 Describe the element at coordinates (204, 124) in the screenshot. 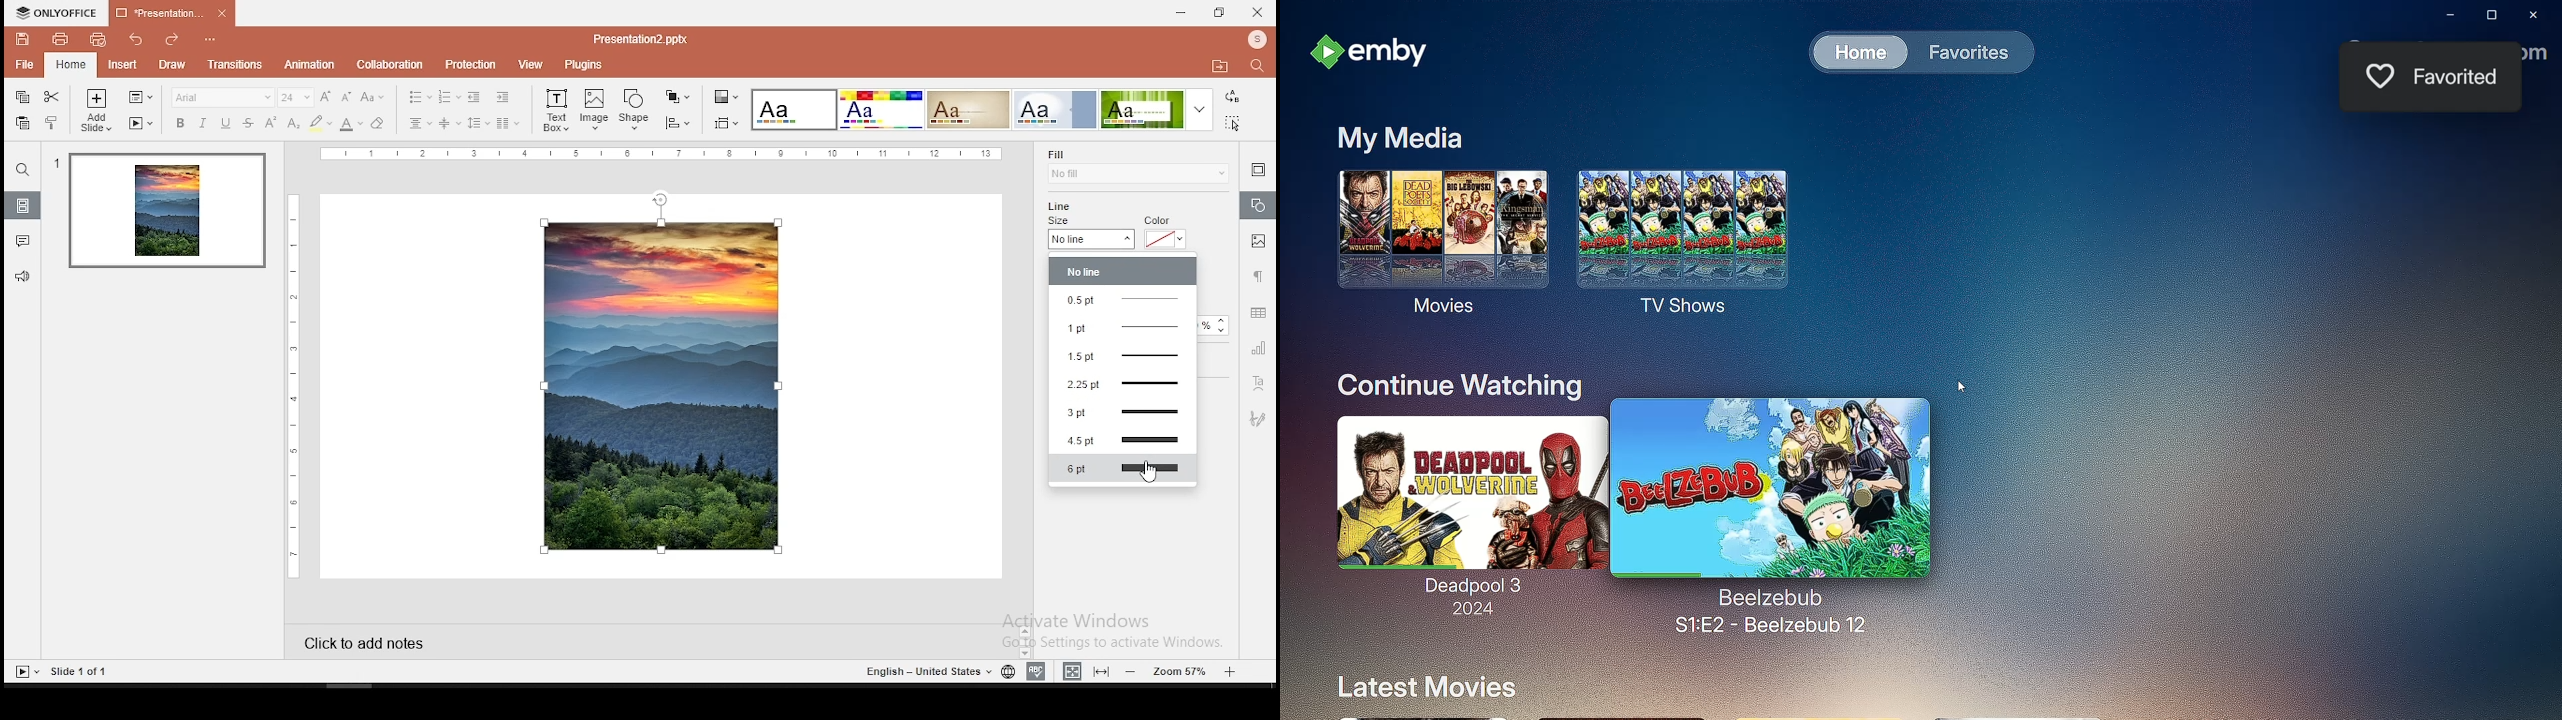

I see `italics` at that location.